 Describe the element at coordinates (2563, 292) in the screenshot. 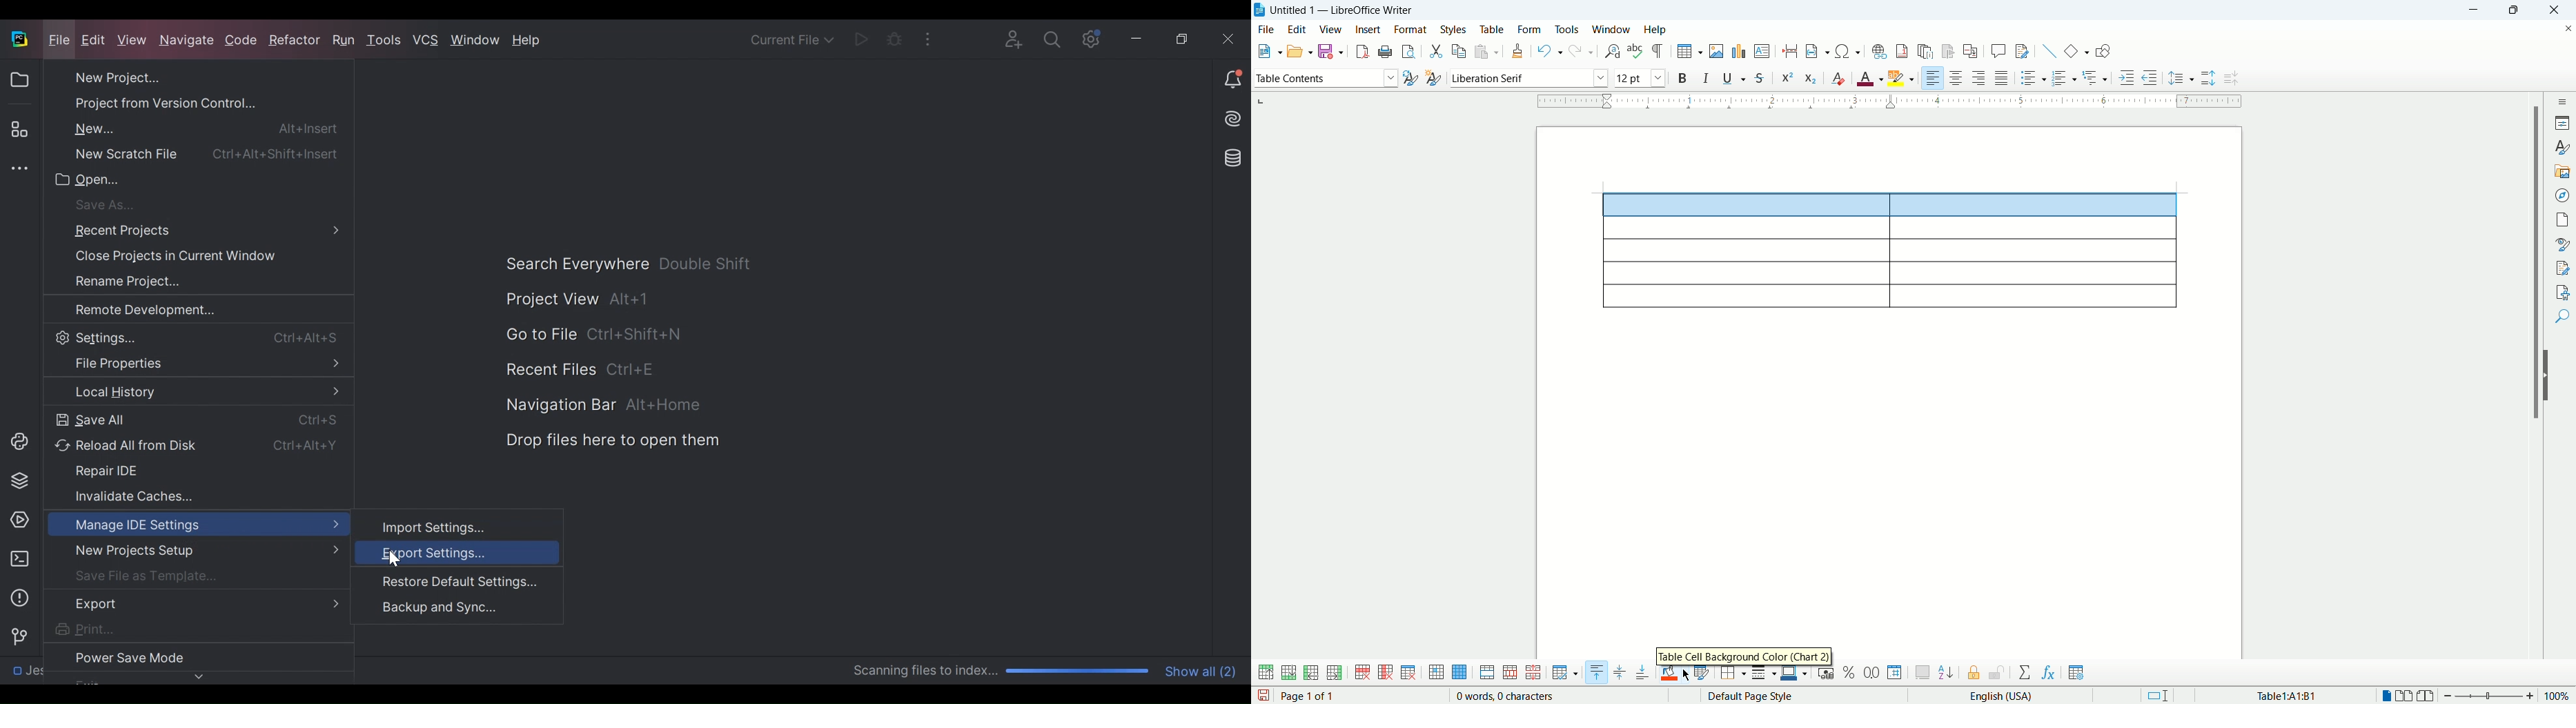

I see `accessibility check` at that location.